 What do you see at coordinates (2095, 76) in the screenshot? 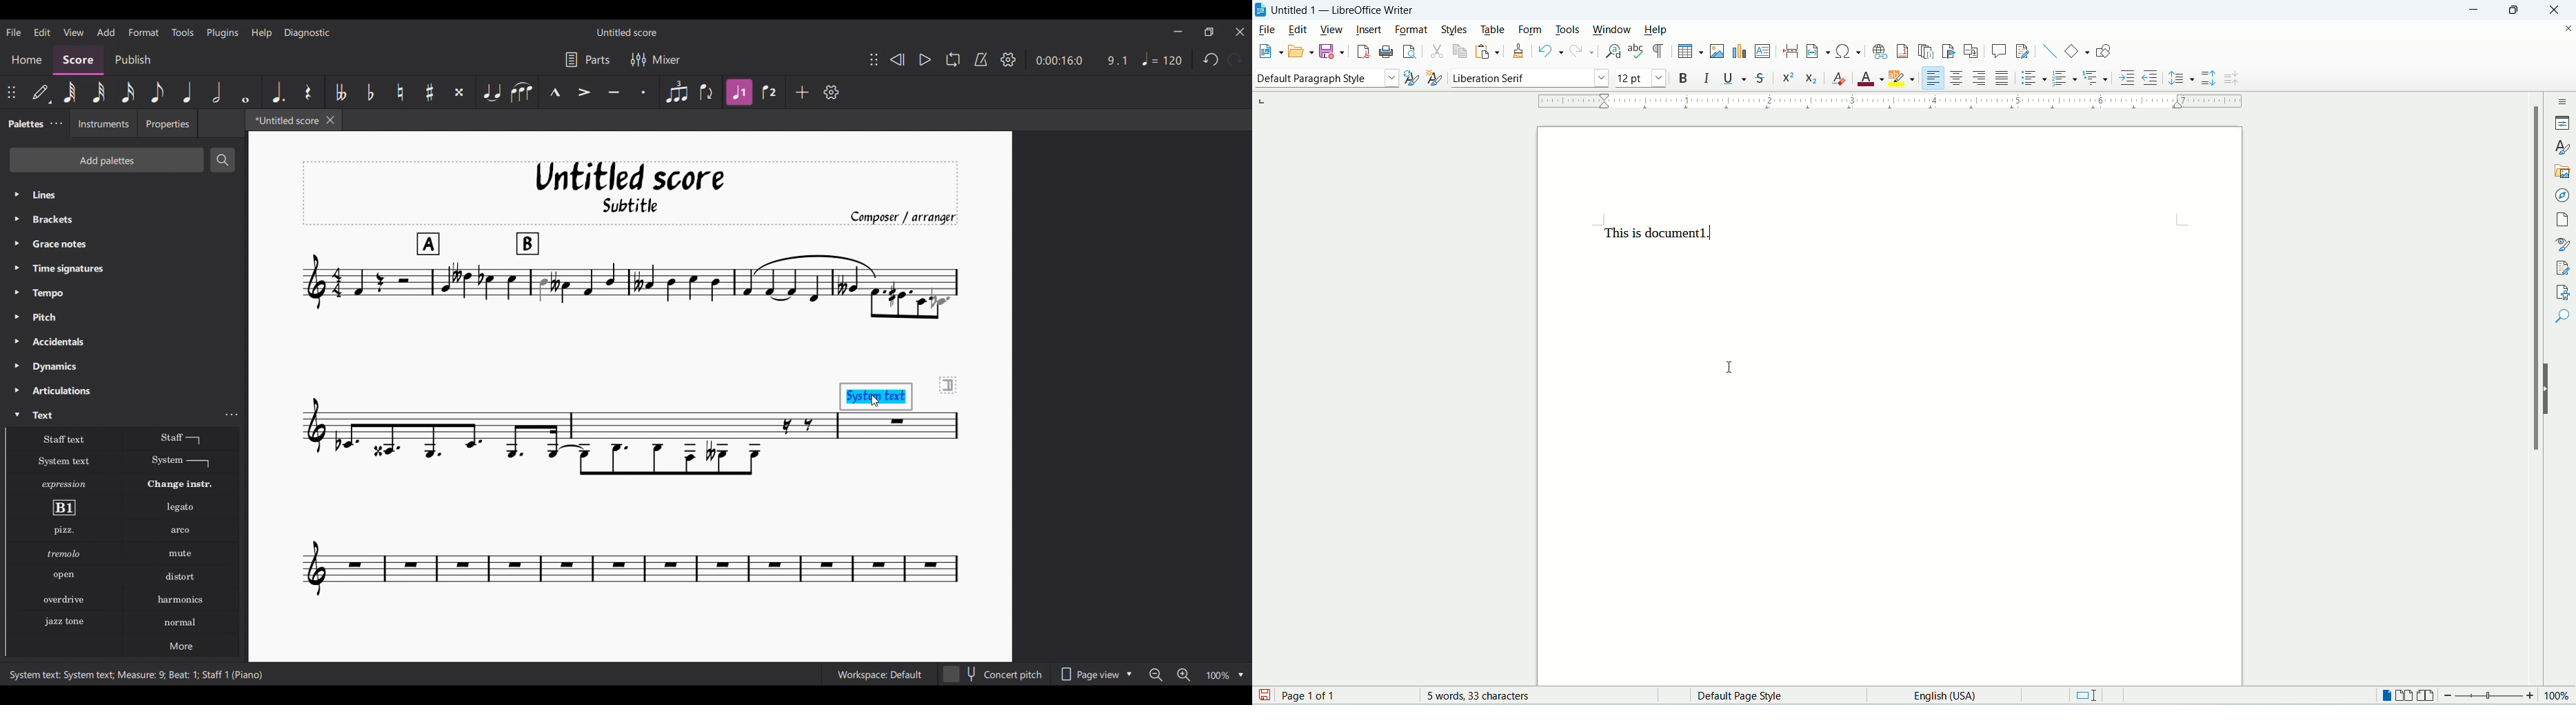
I see `format outline` at bounding box center [2095, 76].